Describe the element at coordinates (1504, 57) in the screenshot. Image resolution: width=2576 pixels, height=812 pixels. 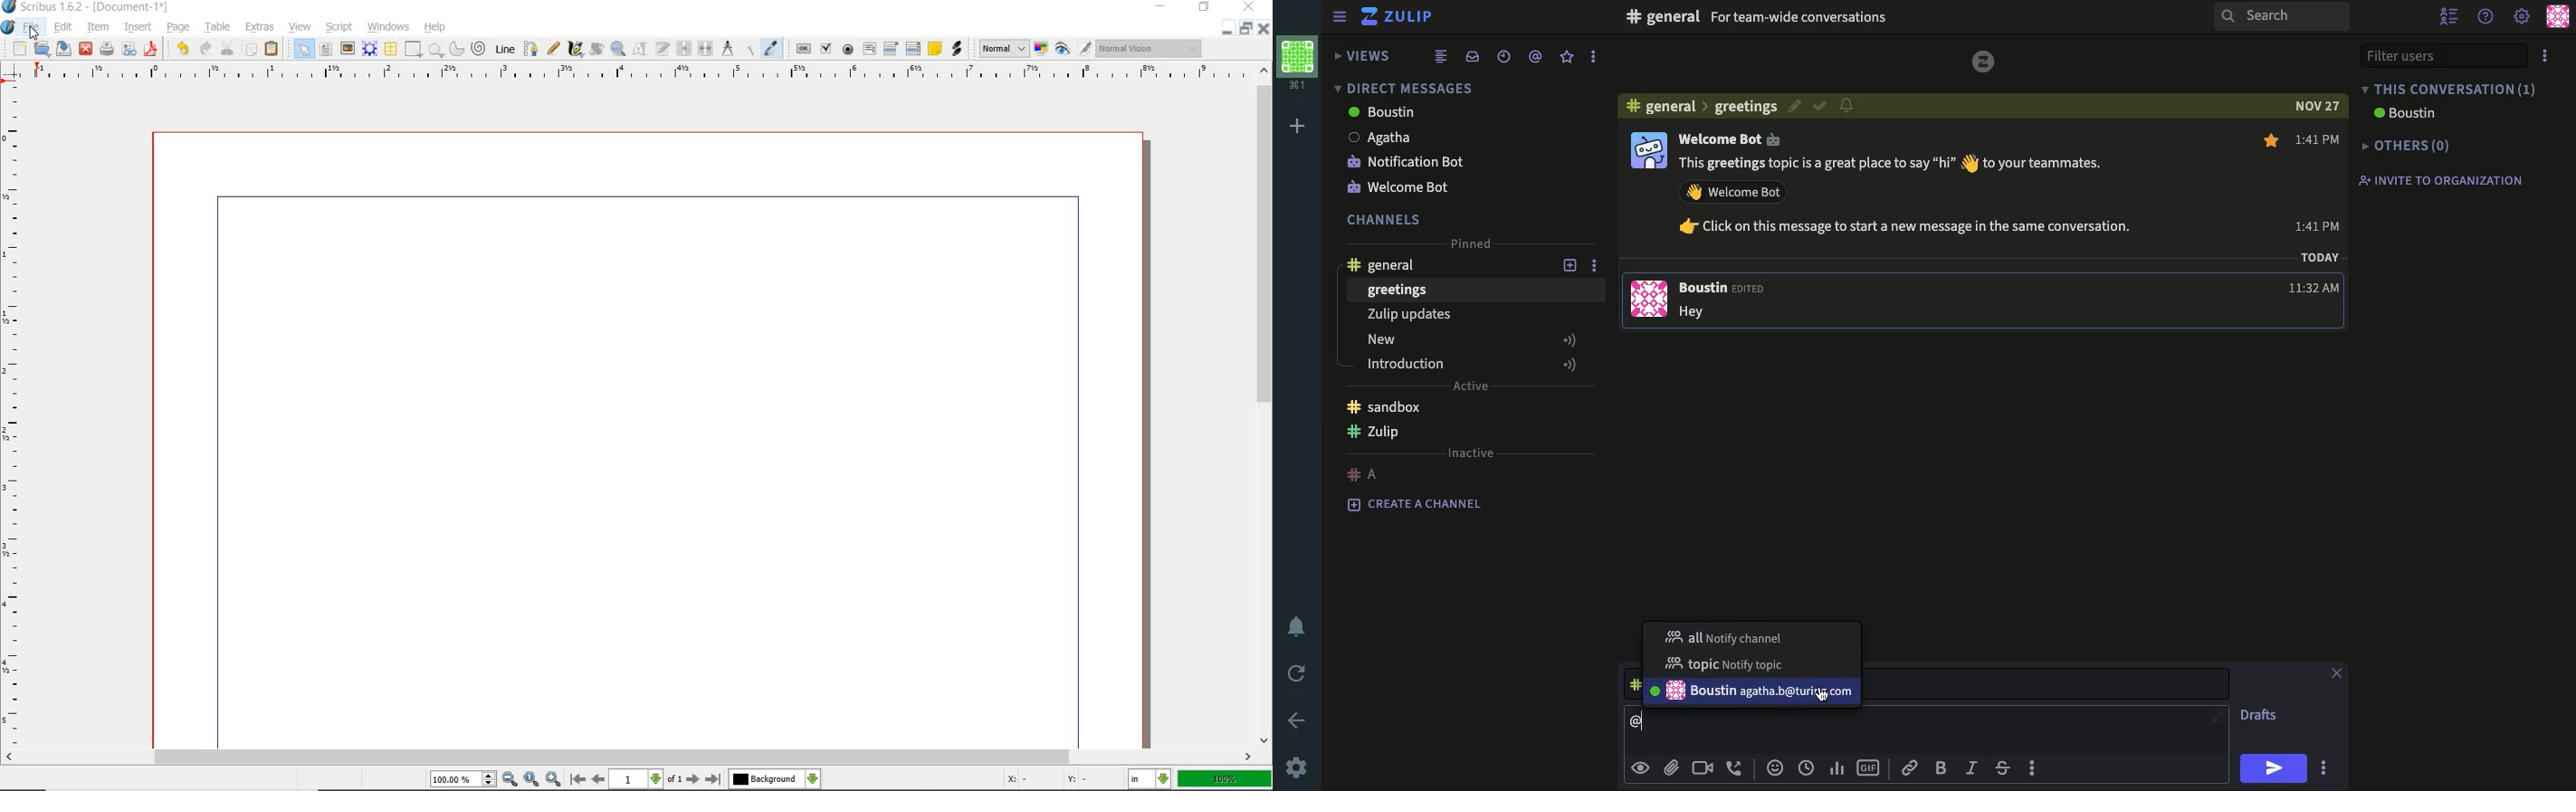
I see `recent conversations` at that location.